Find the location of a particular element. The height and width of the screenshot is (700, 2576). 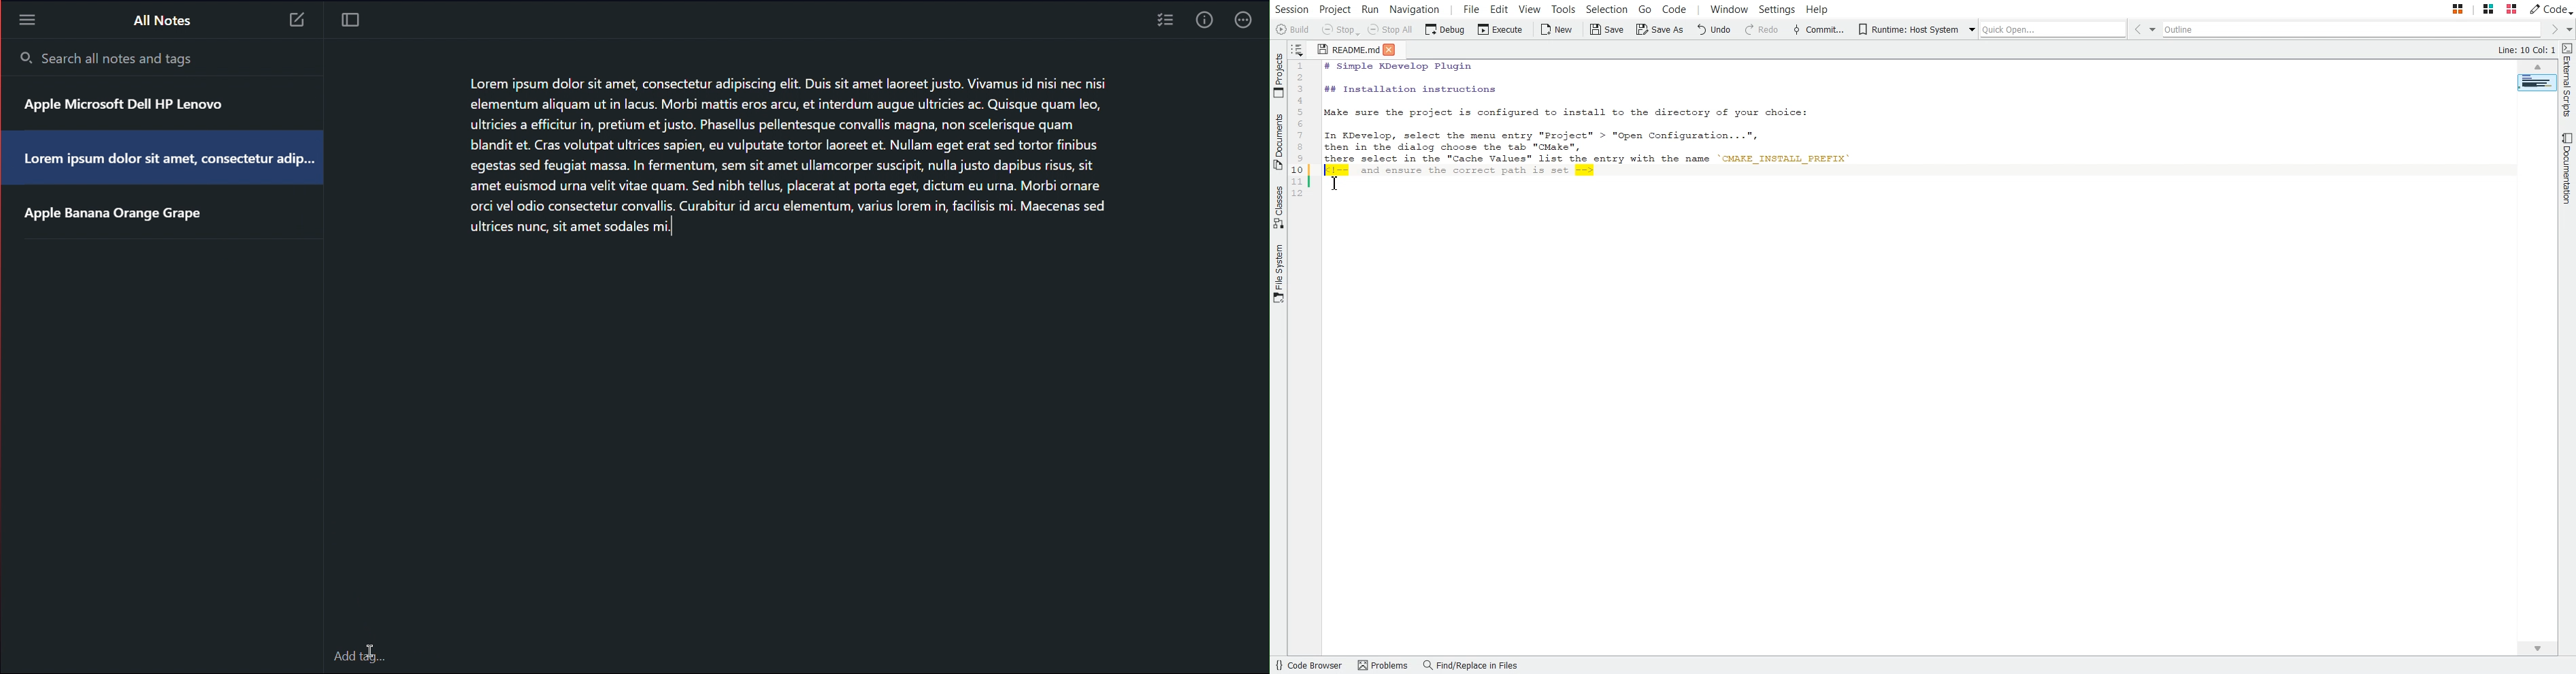

All Notes is located at coordinates (162, 19).